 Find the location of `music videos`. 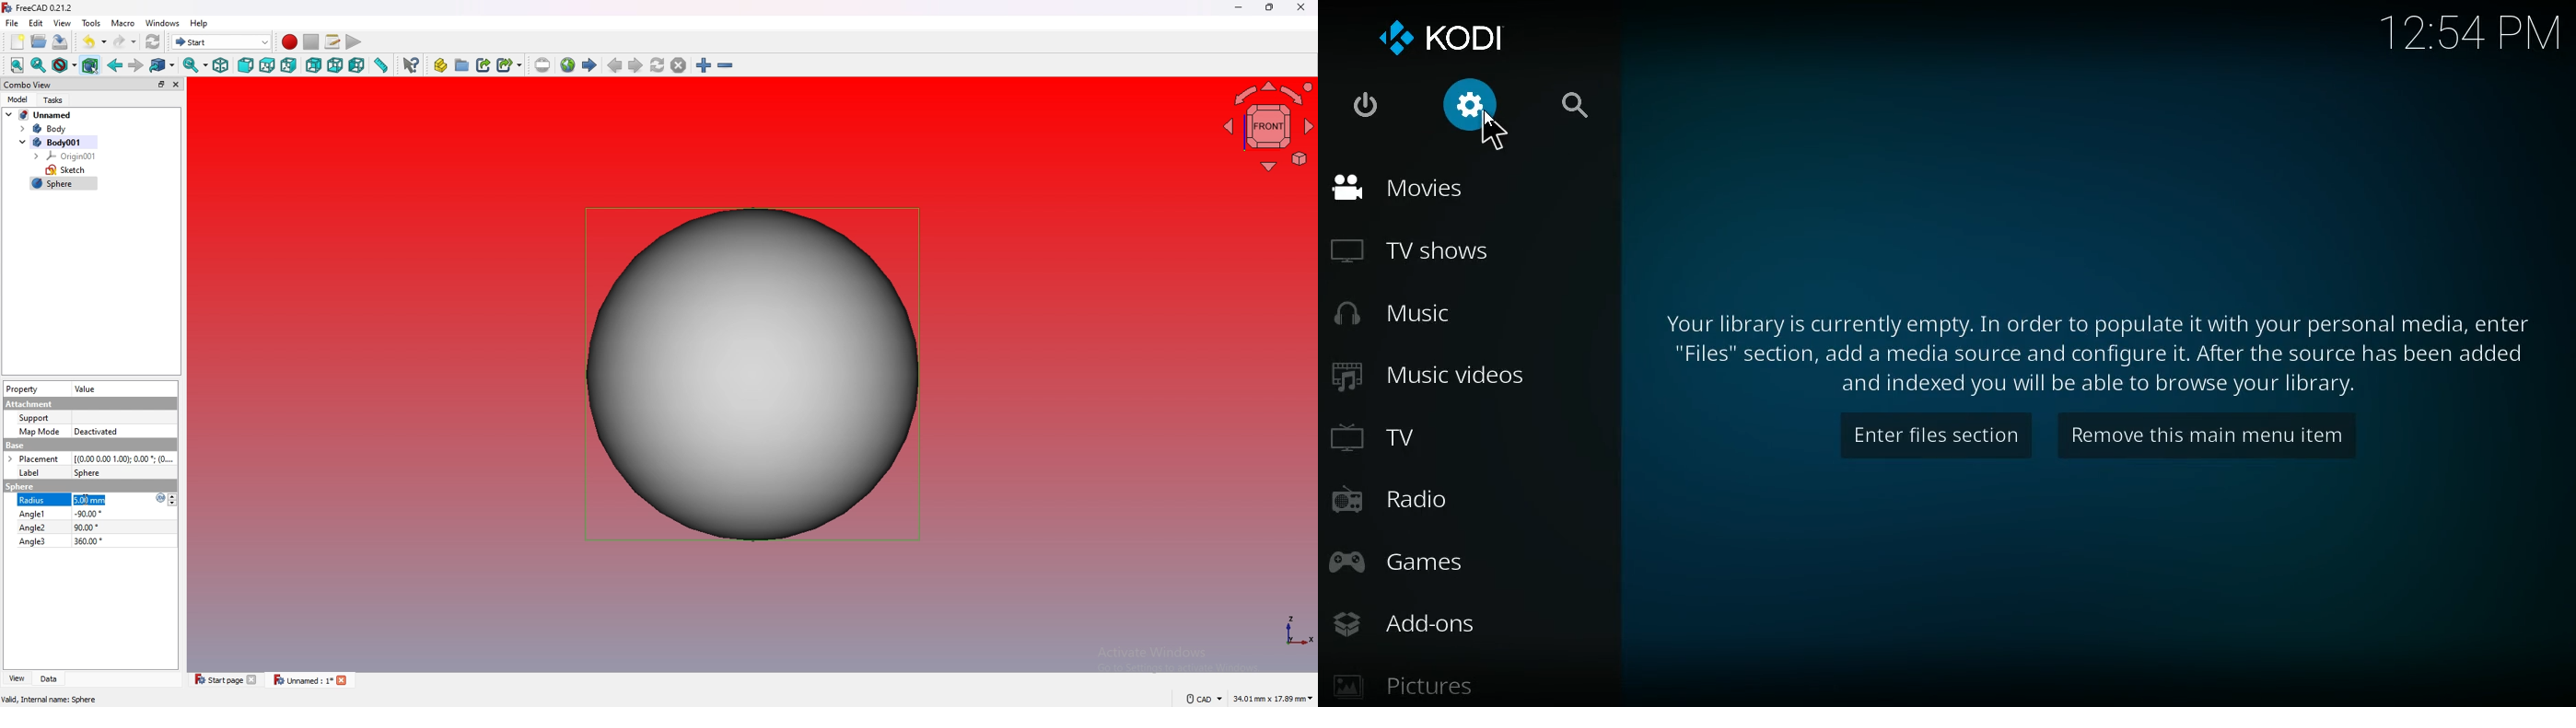

music videos is located at coordinates (1450, 372).